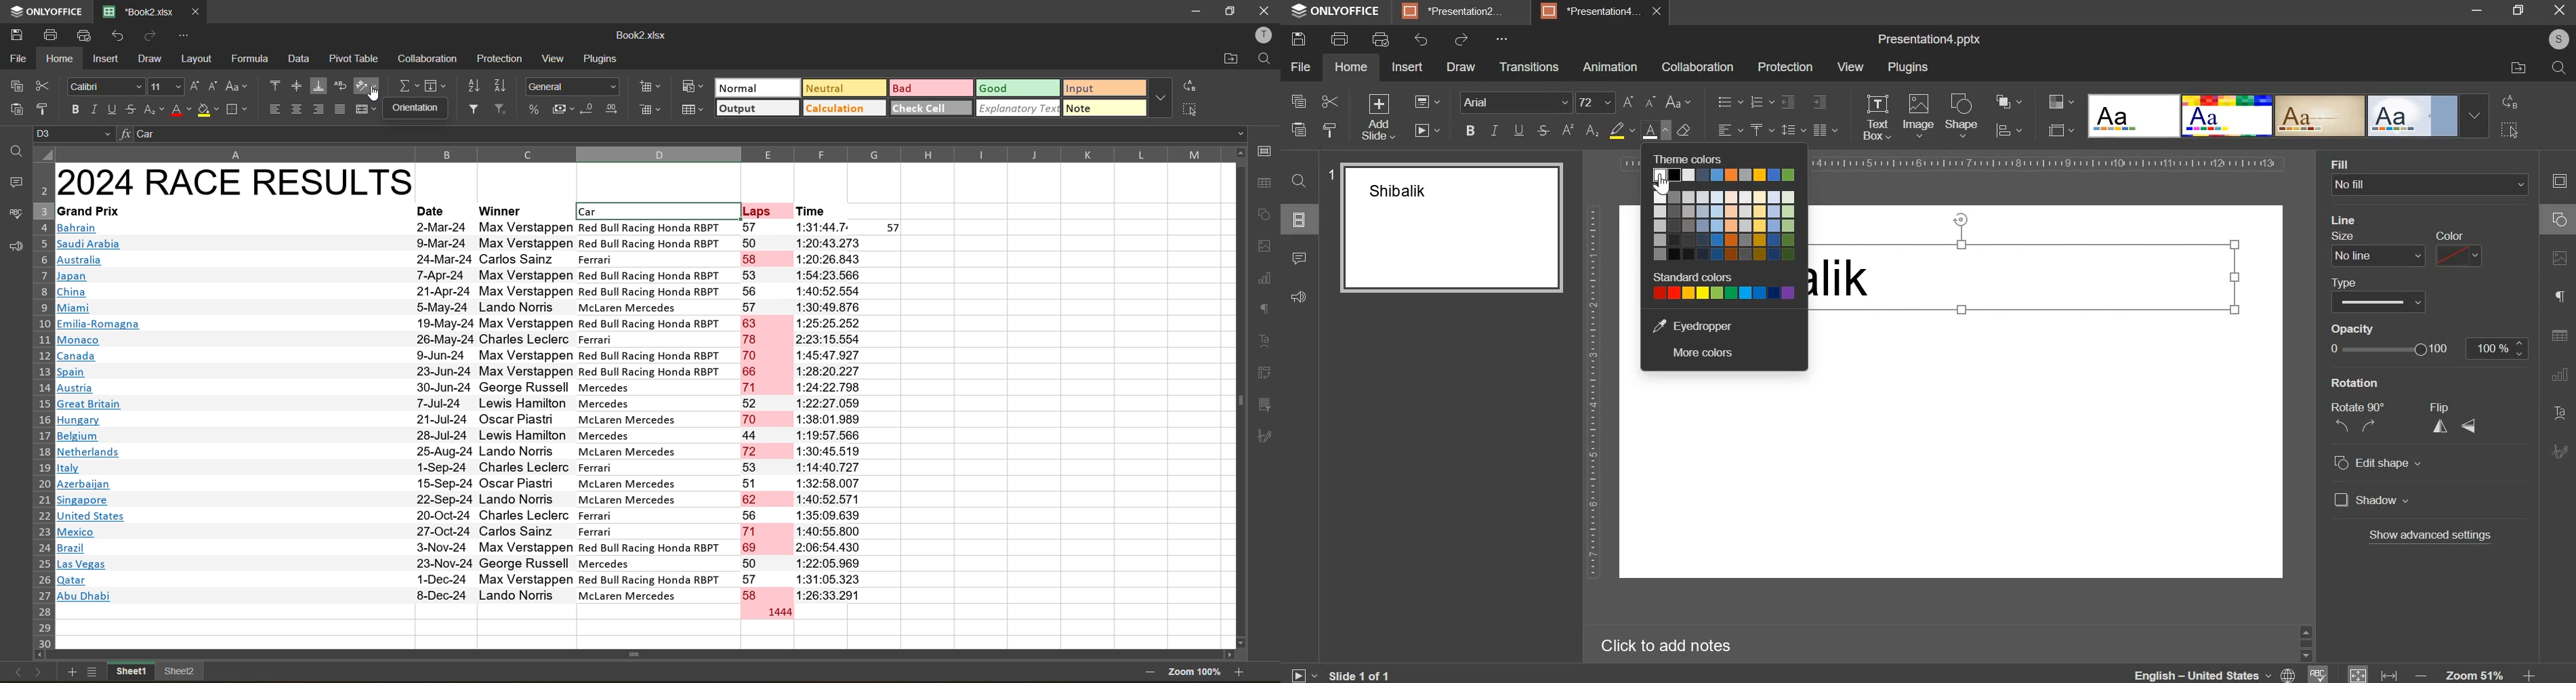 This screenshot has width=2576, height=700. Describe the element at coordinates (1663, 14) in the screenshot. I see `close` at that location.